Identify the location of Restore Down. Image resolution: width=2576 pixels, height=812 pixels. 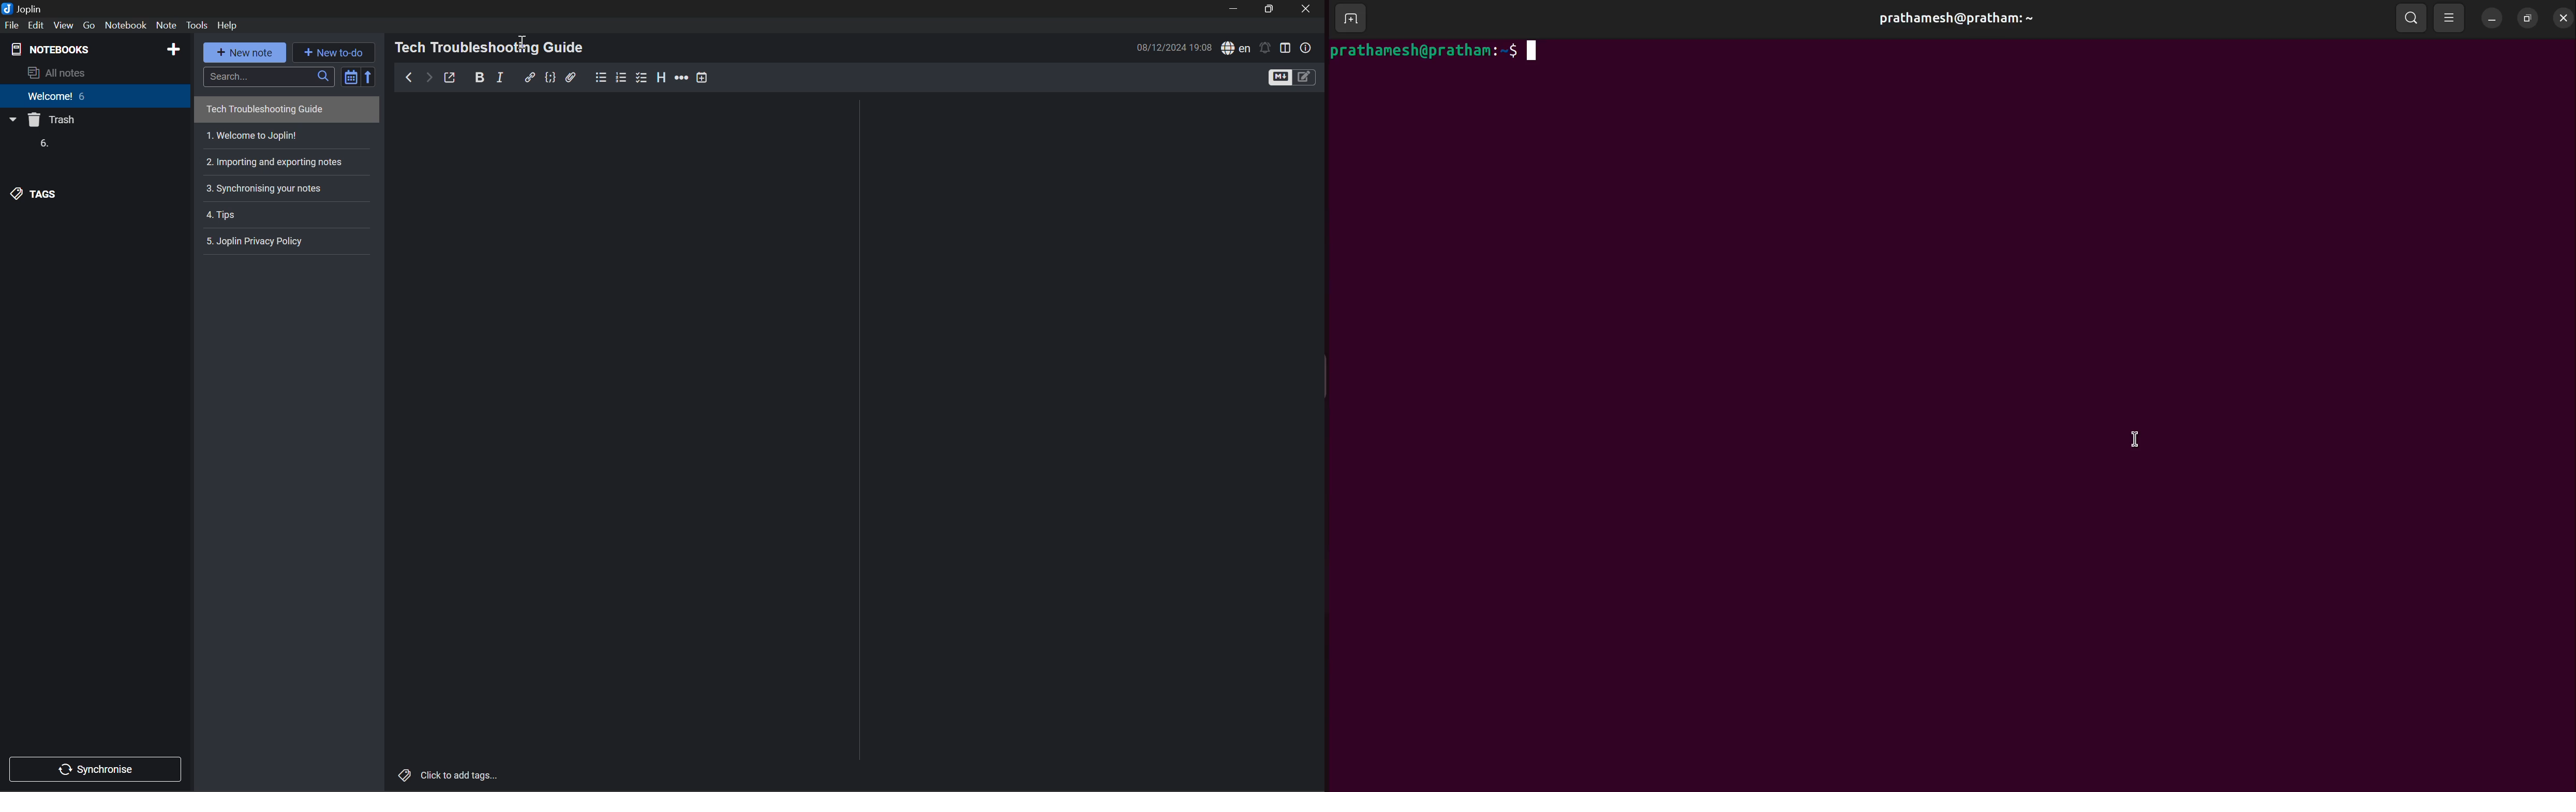
(1271, 9).